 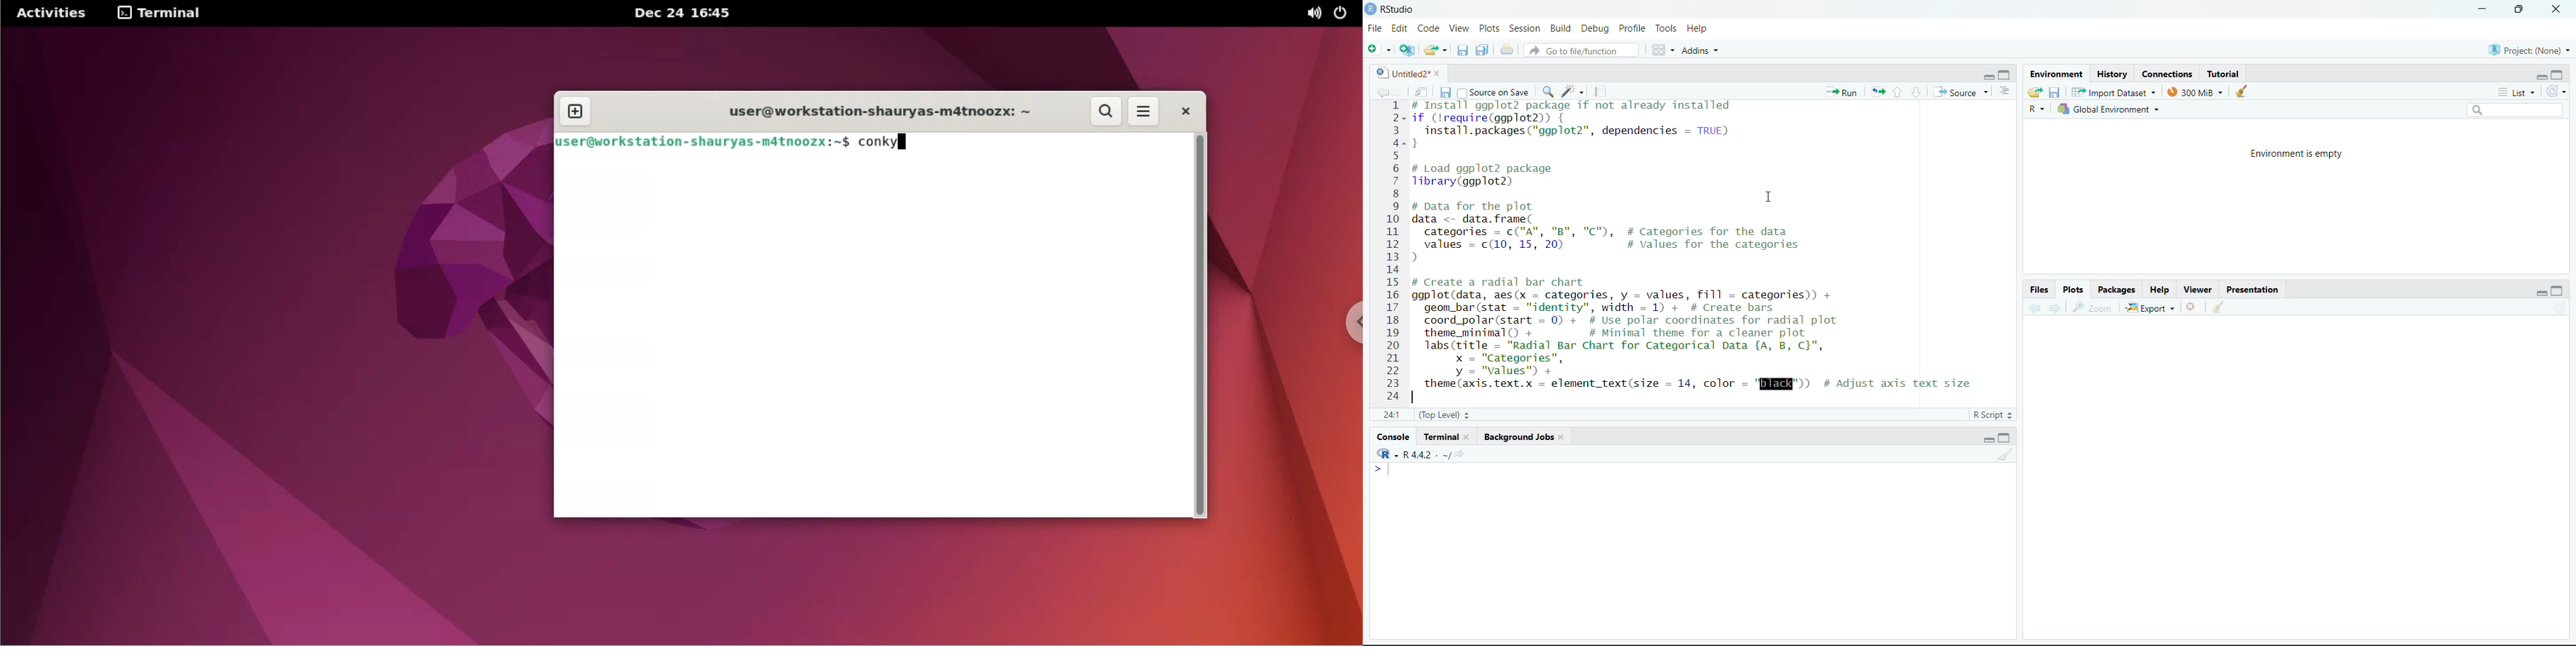 What do you see at coordinates (2191, 307) in the screenshot?
I see `clear current plots` at bounding box center [2191, 307].